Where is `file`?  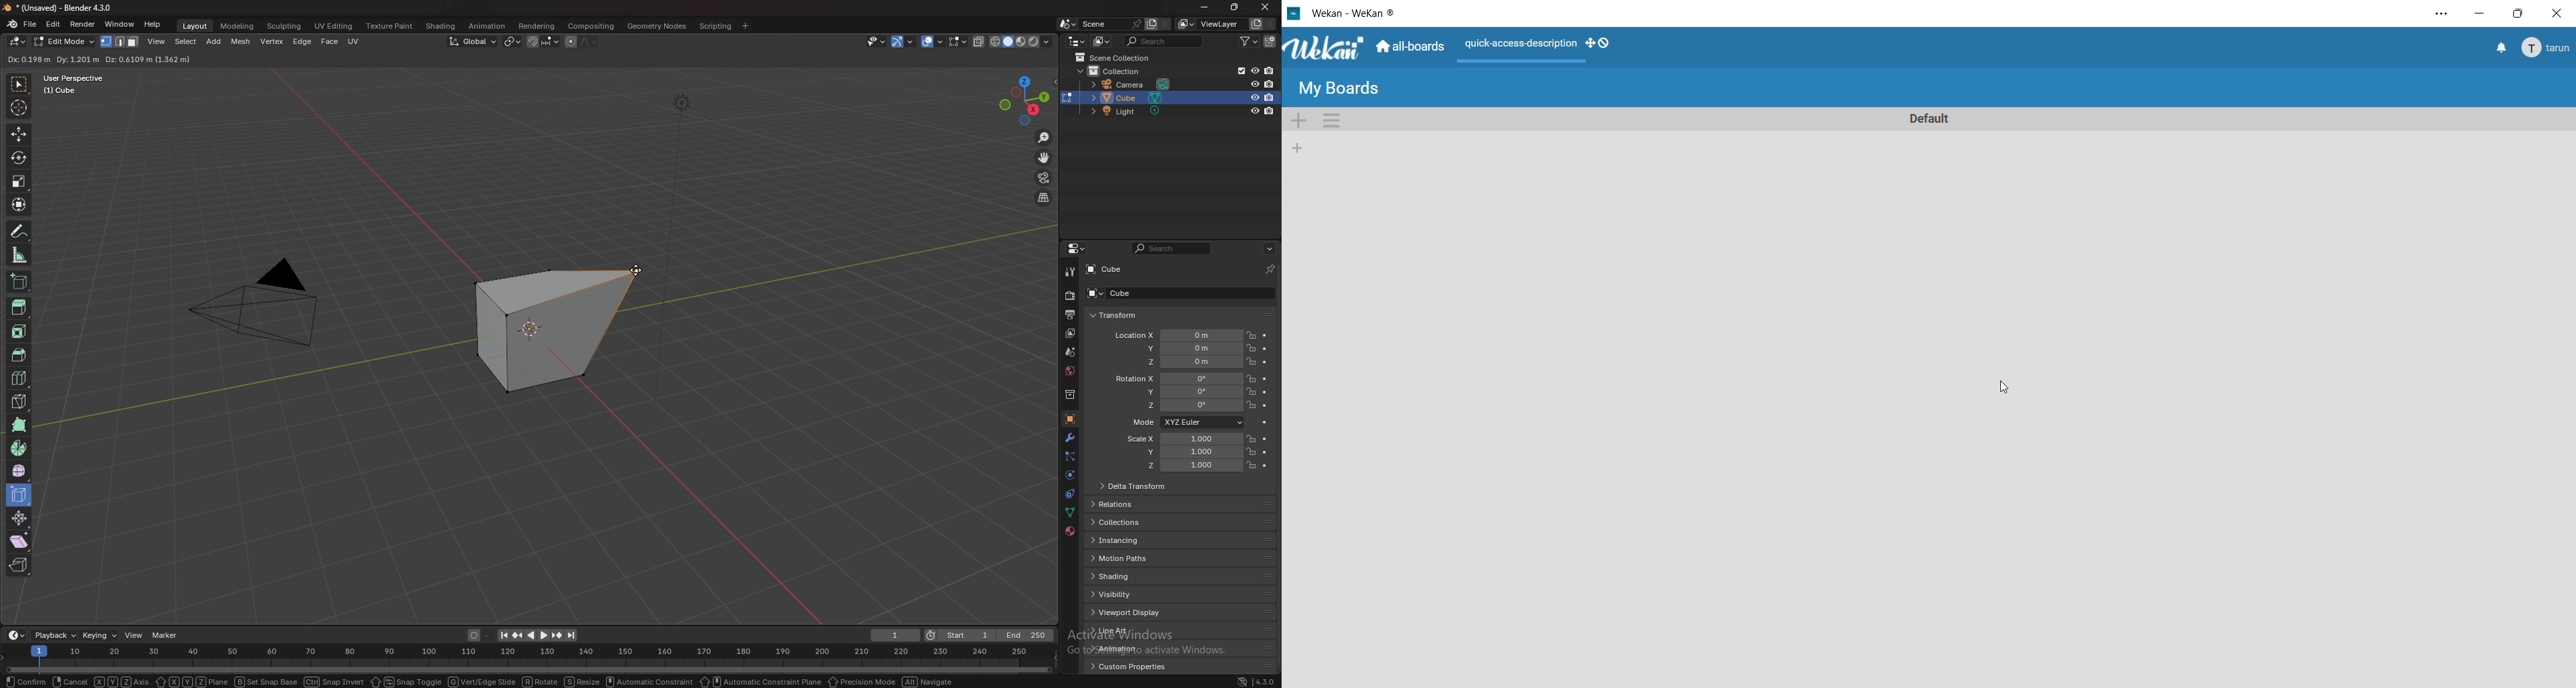
file is located at coordinates (31, 24).